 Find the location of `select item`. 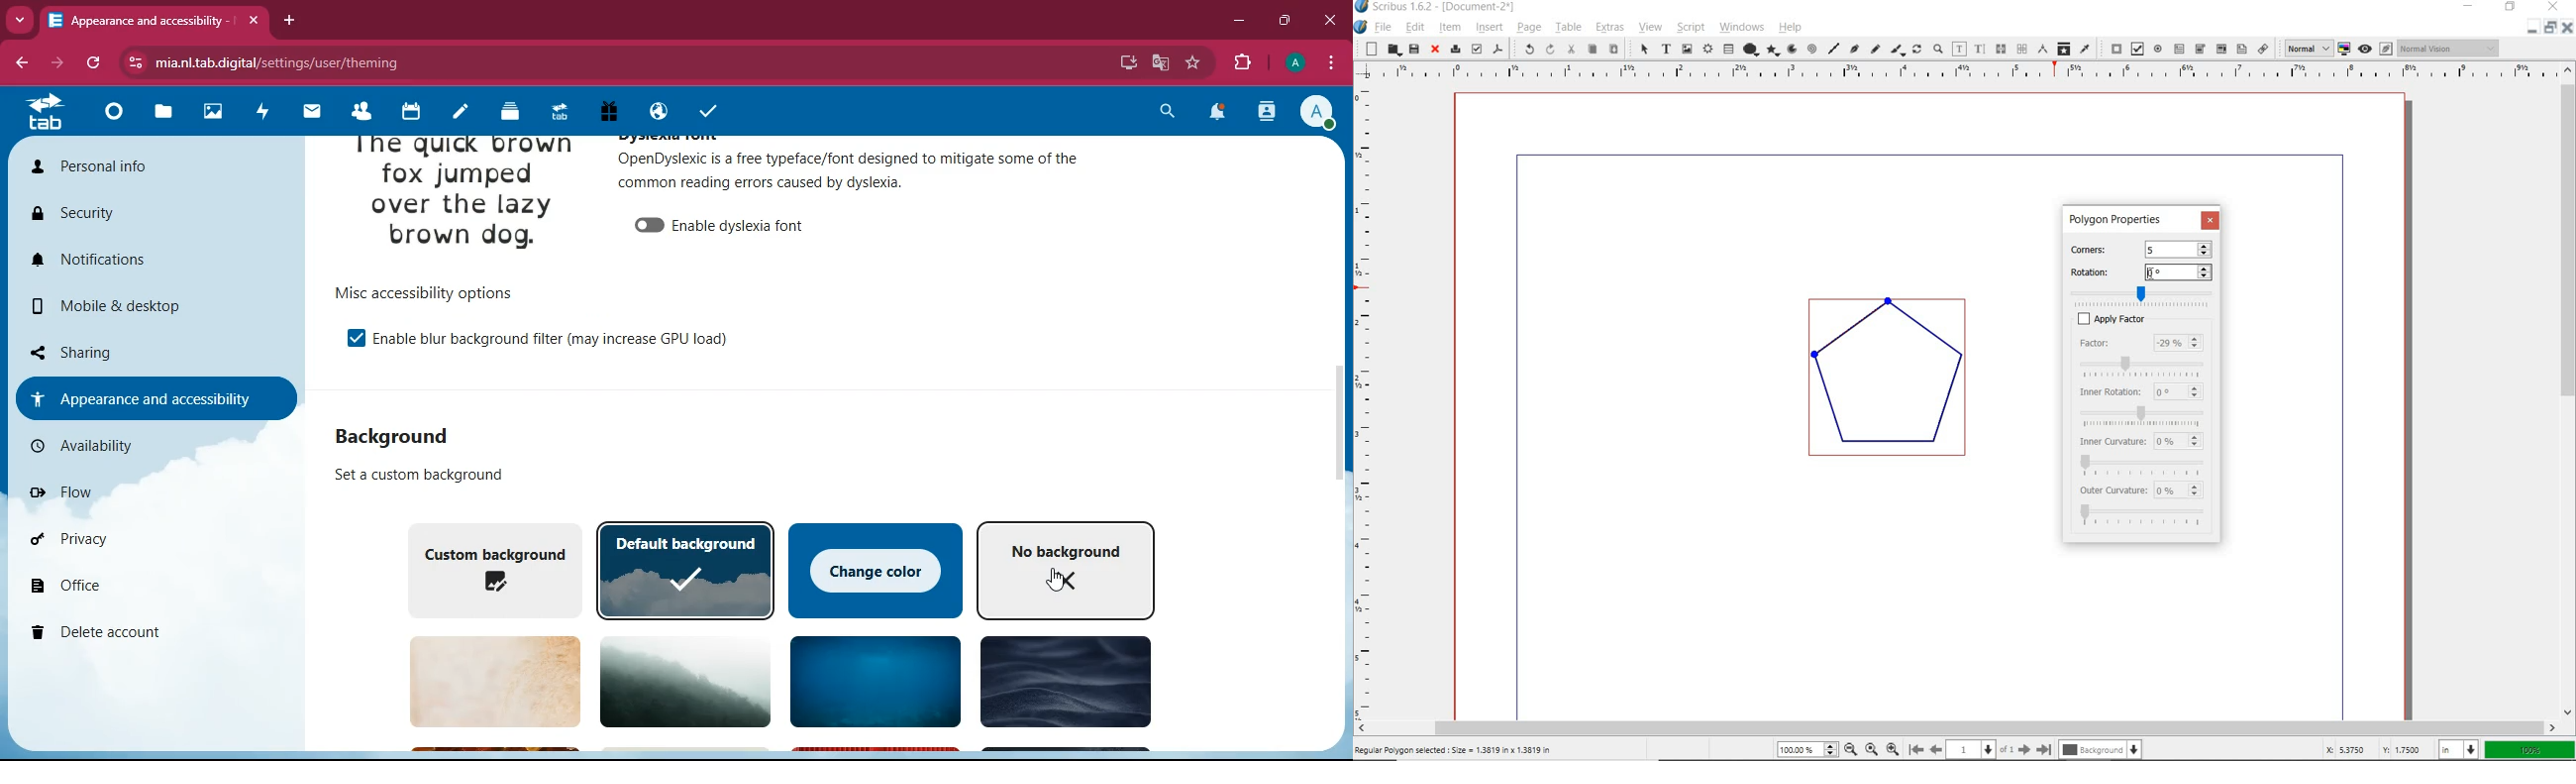

select item is located at coordinates (1642, 49).